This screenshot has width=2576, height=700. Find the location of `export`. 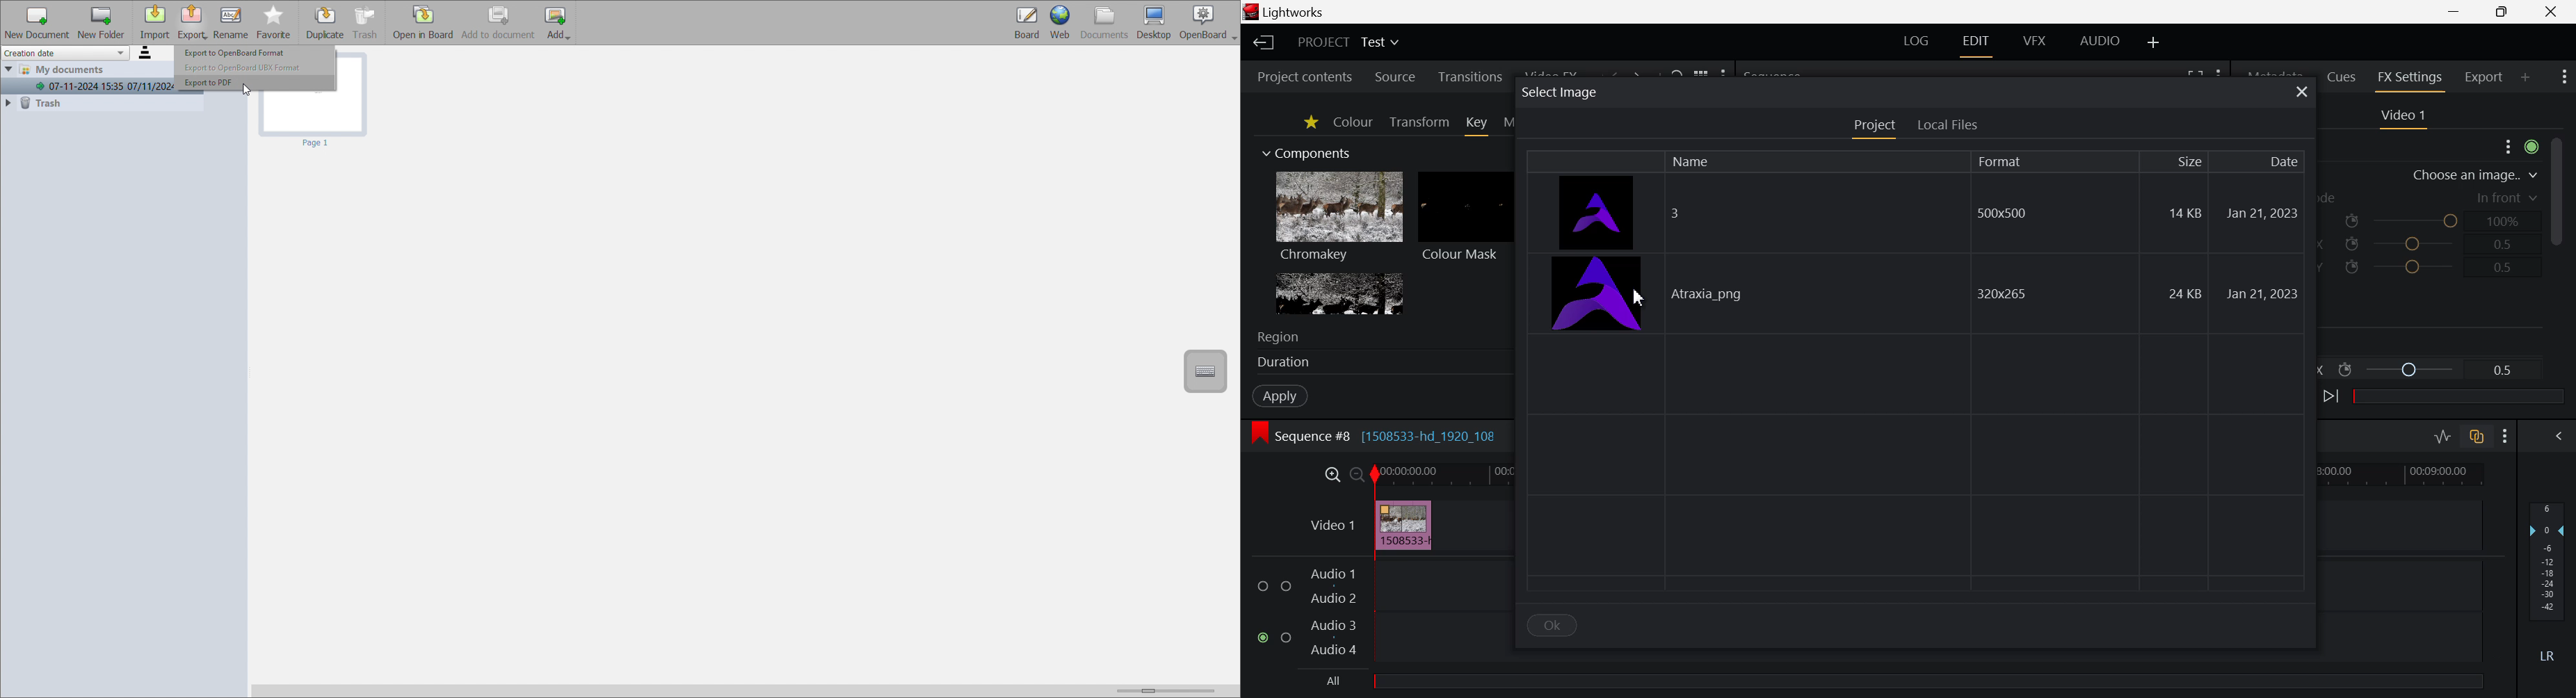

export is located at coordinates (192, 23).